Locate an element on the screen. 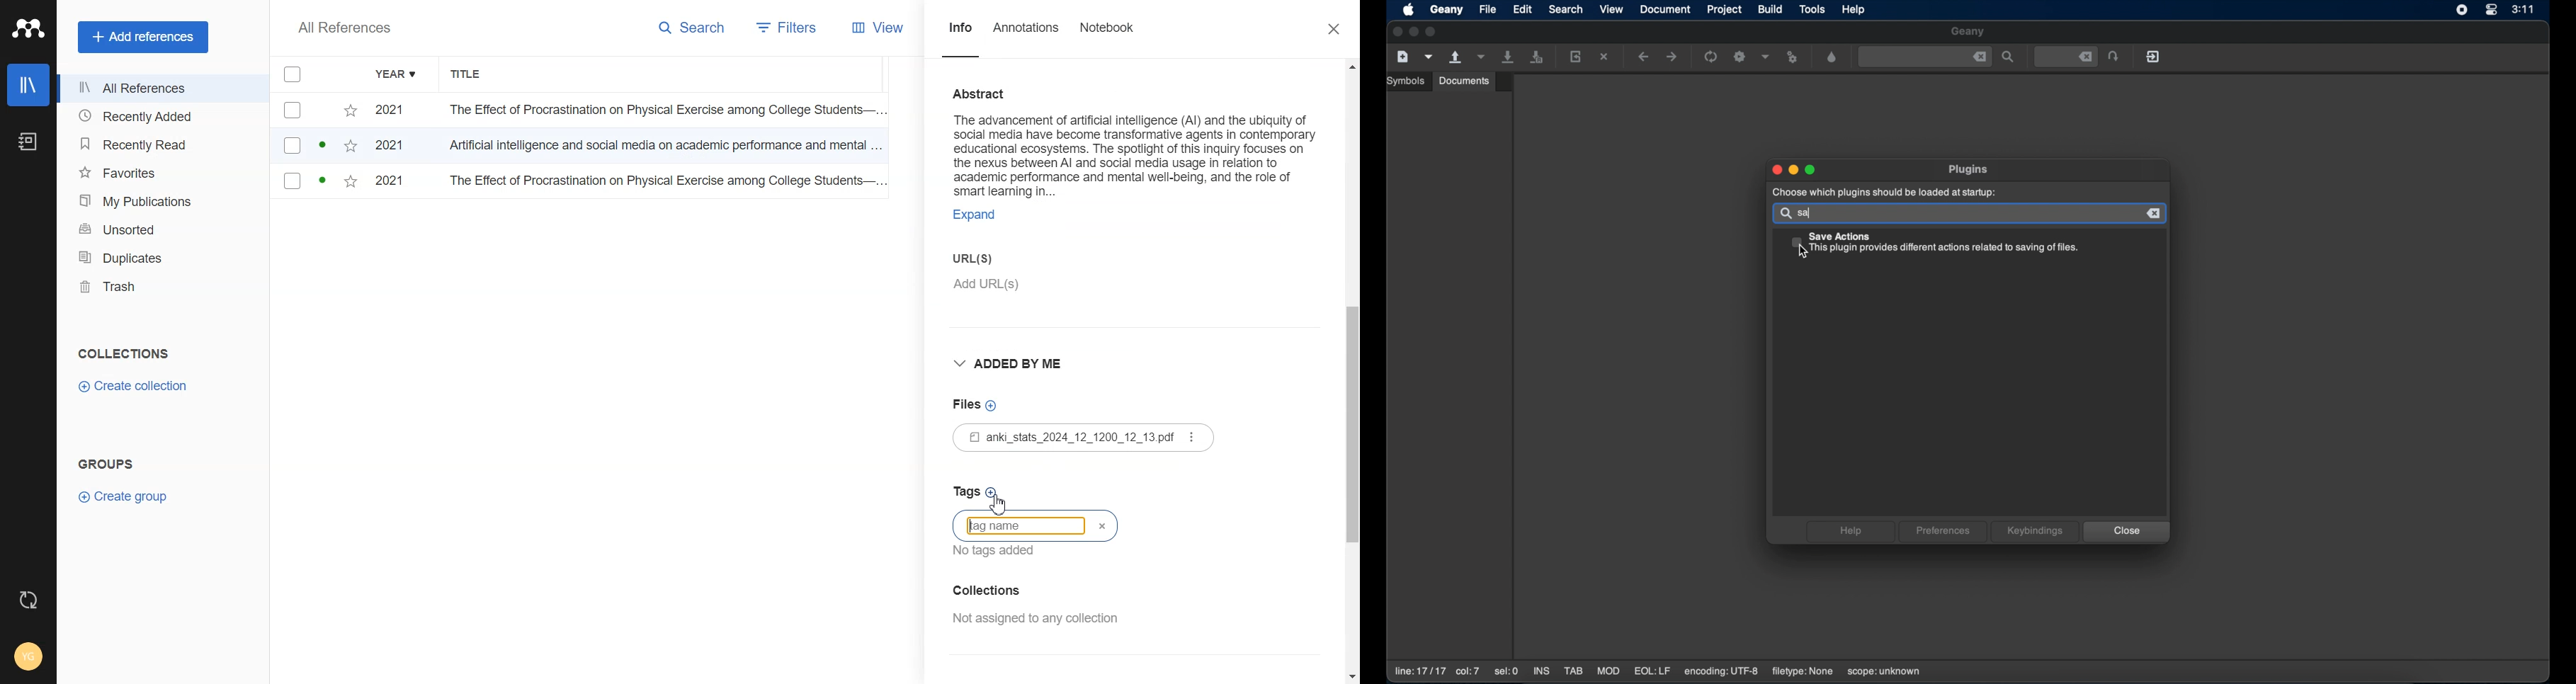 The image size is (2576, 700). Add files is located at coordinates (978, 404).